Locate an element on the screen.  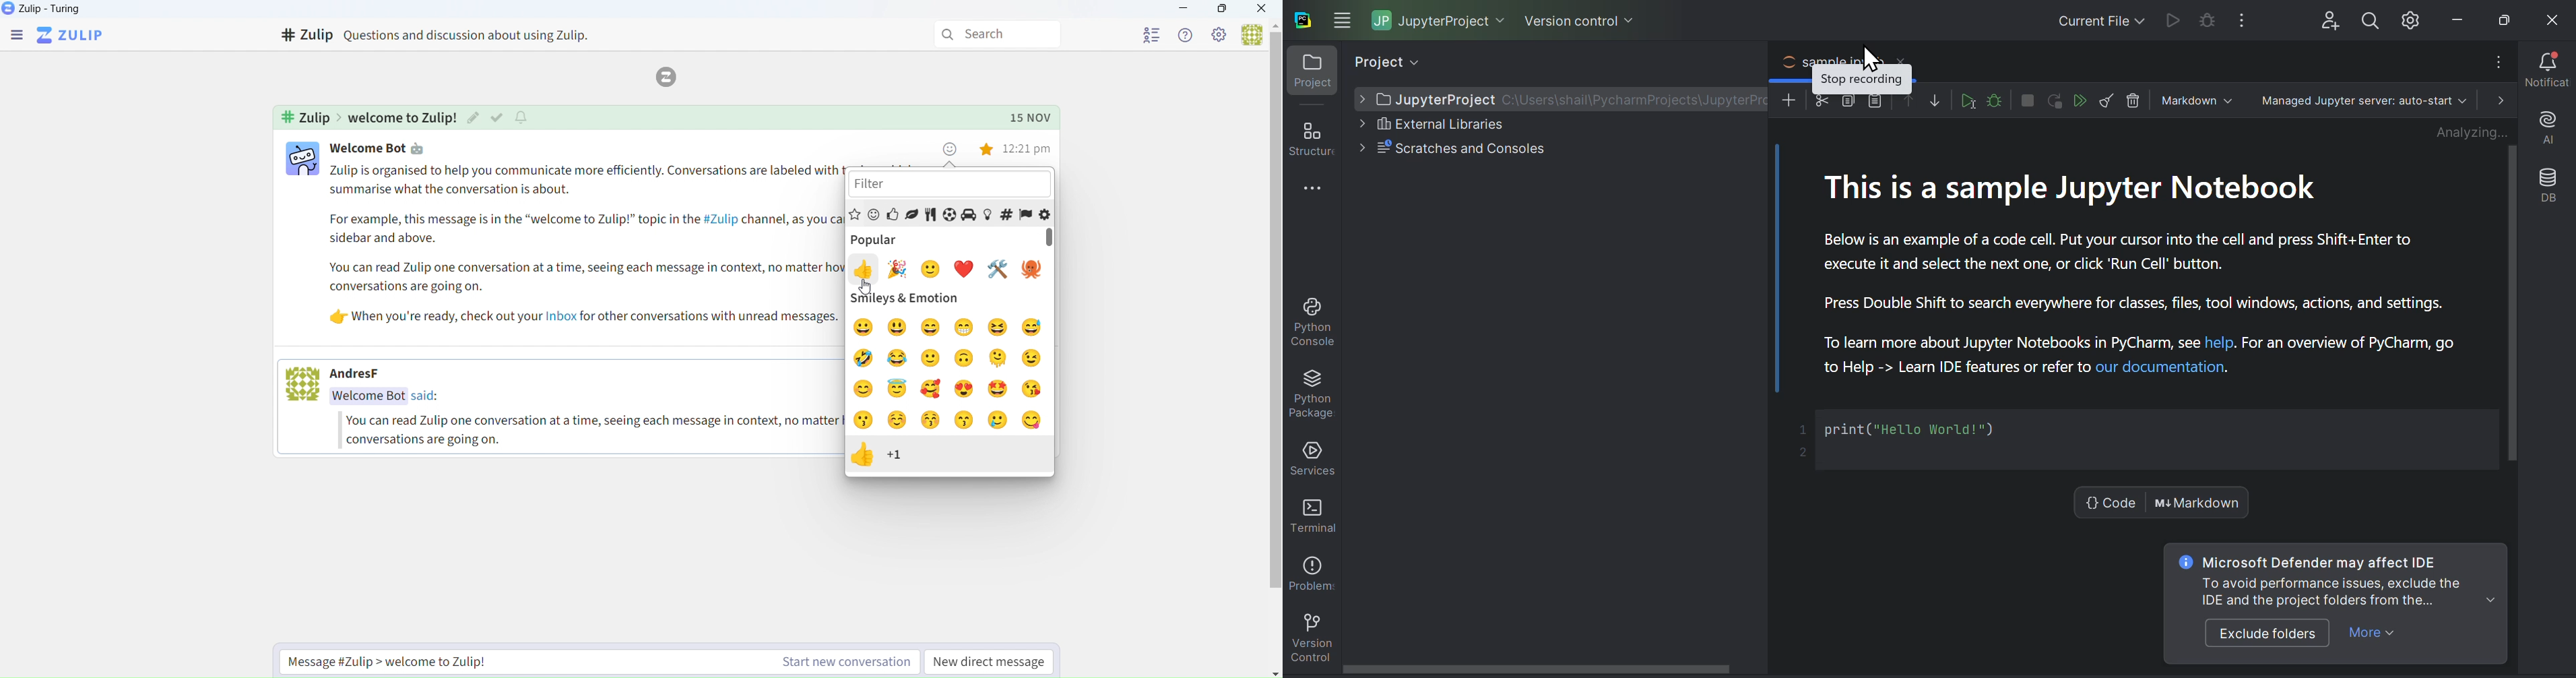
mark is located at coordinates (497, 117).